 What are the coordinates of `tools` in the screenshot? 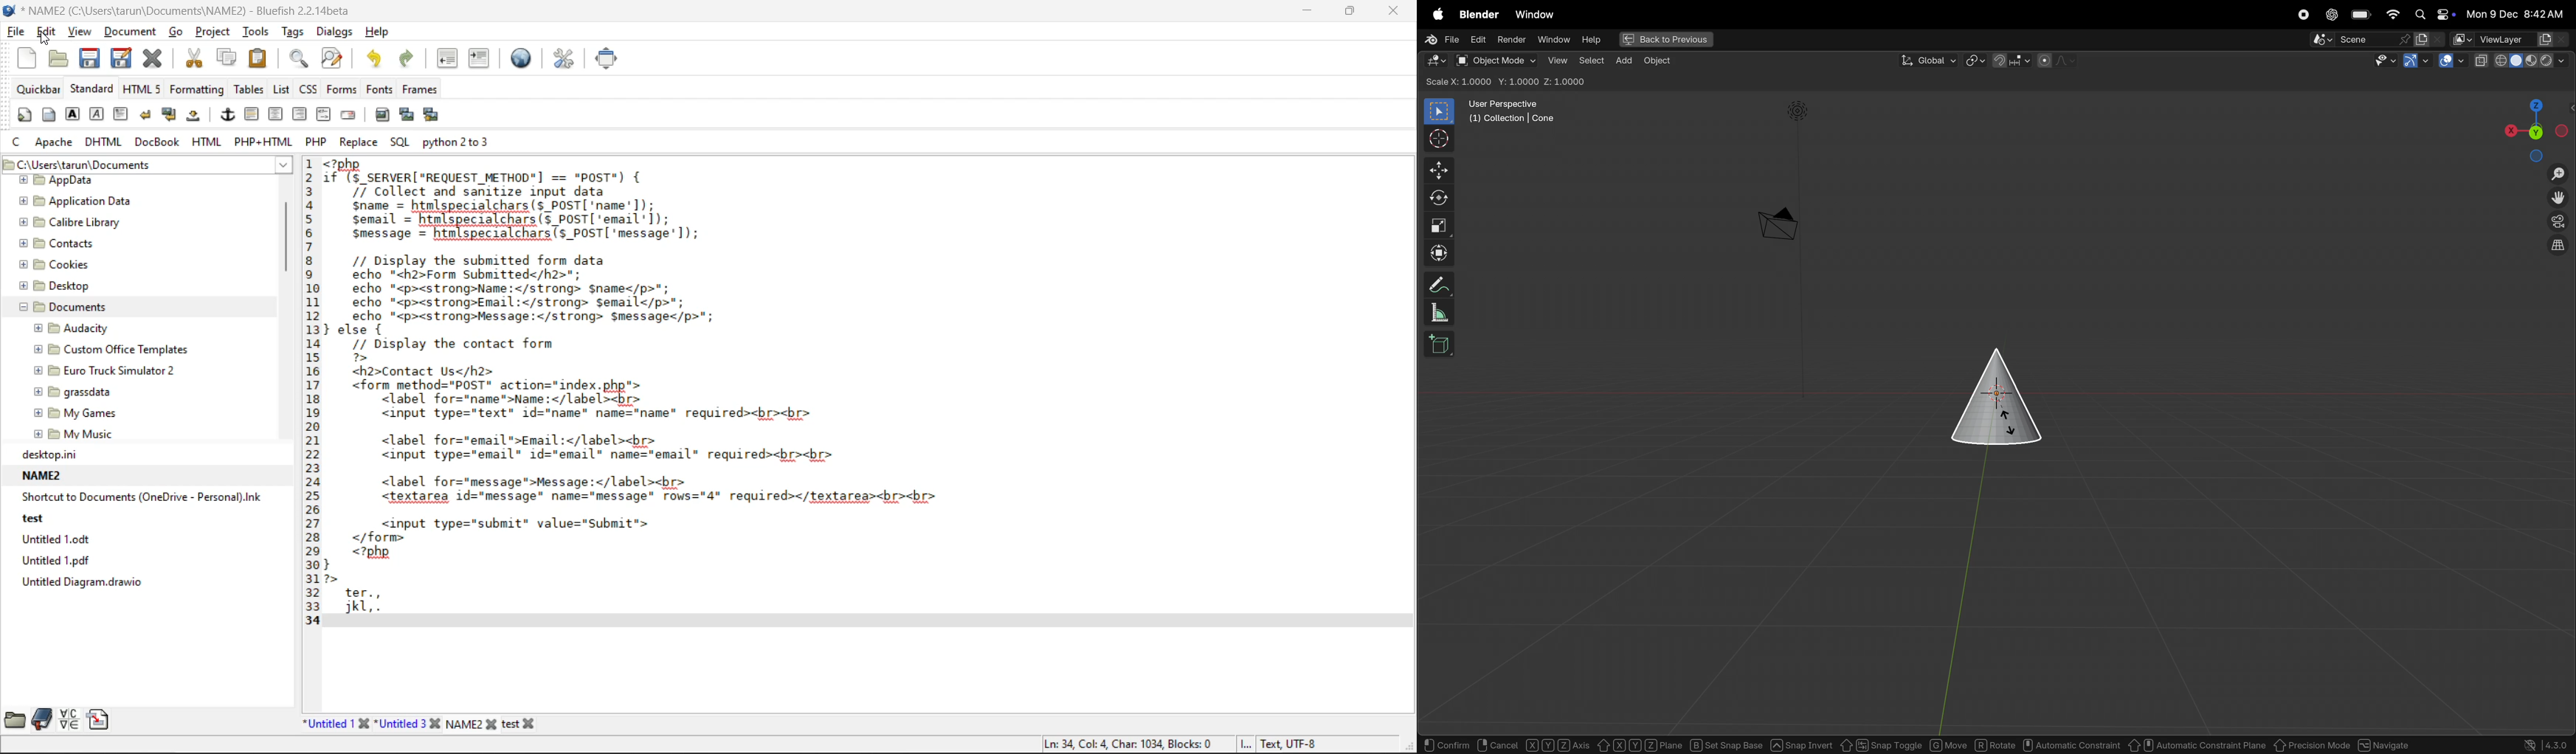 It's located at (258, 32).